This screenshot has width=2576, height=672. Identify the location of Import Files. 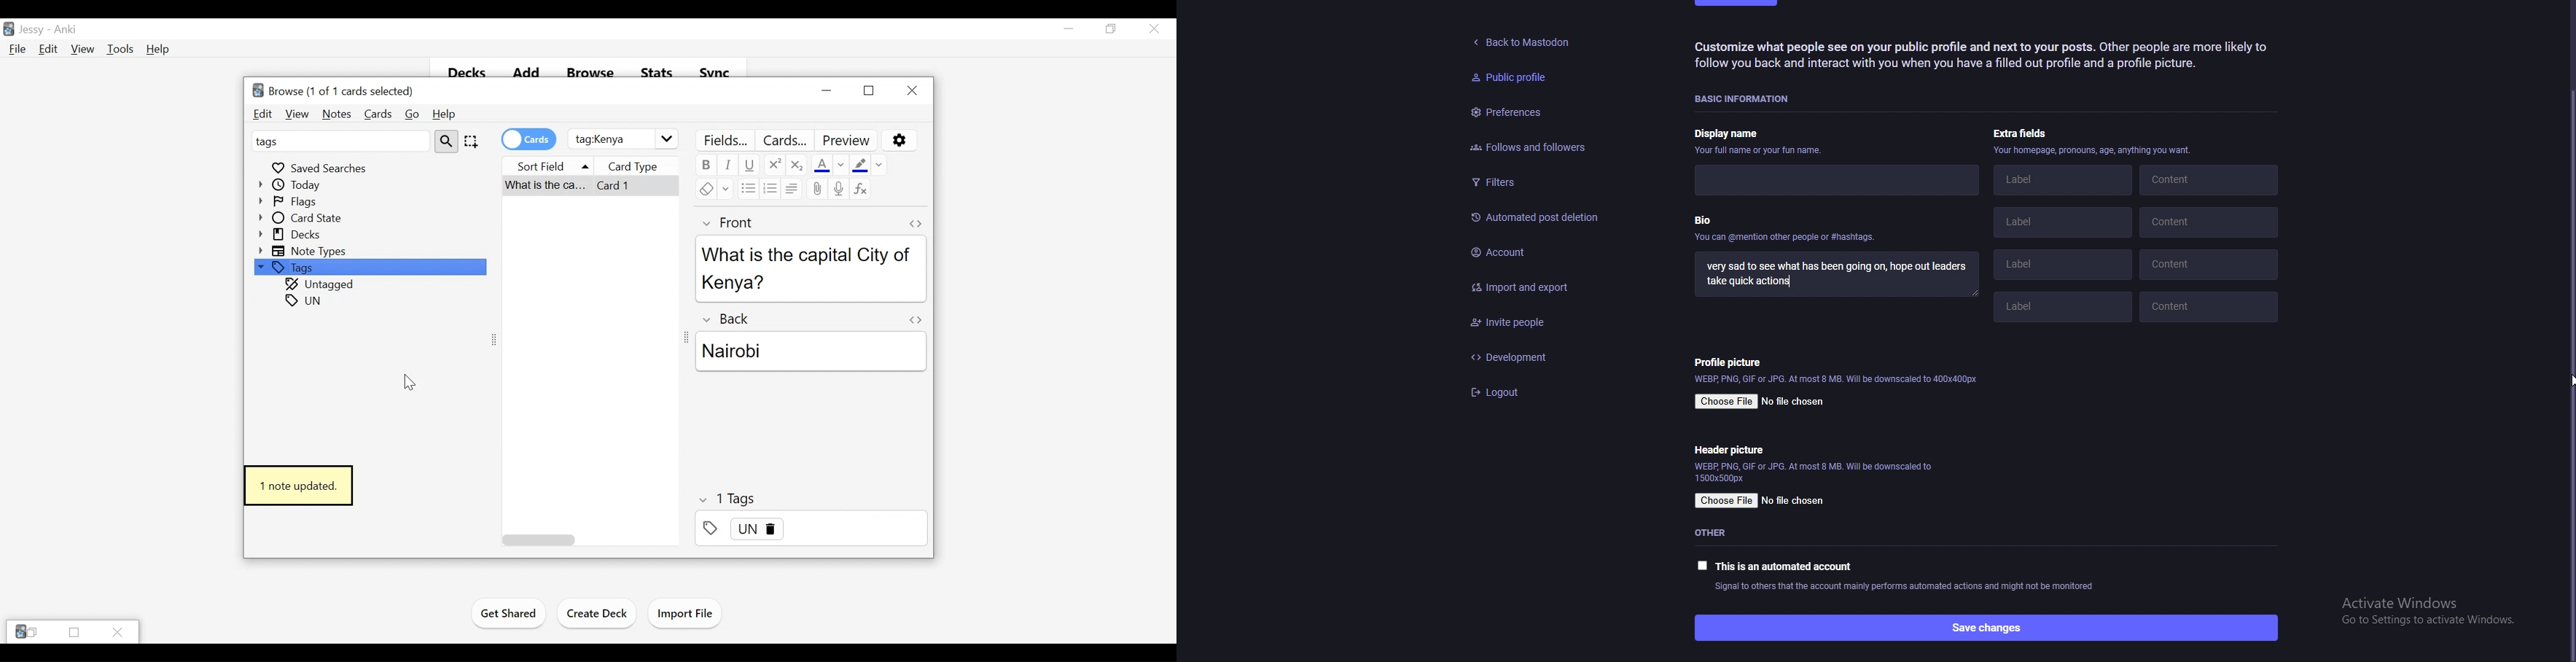
(685, 614).